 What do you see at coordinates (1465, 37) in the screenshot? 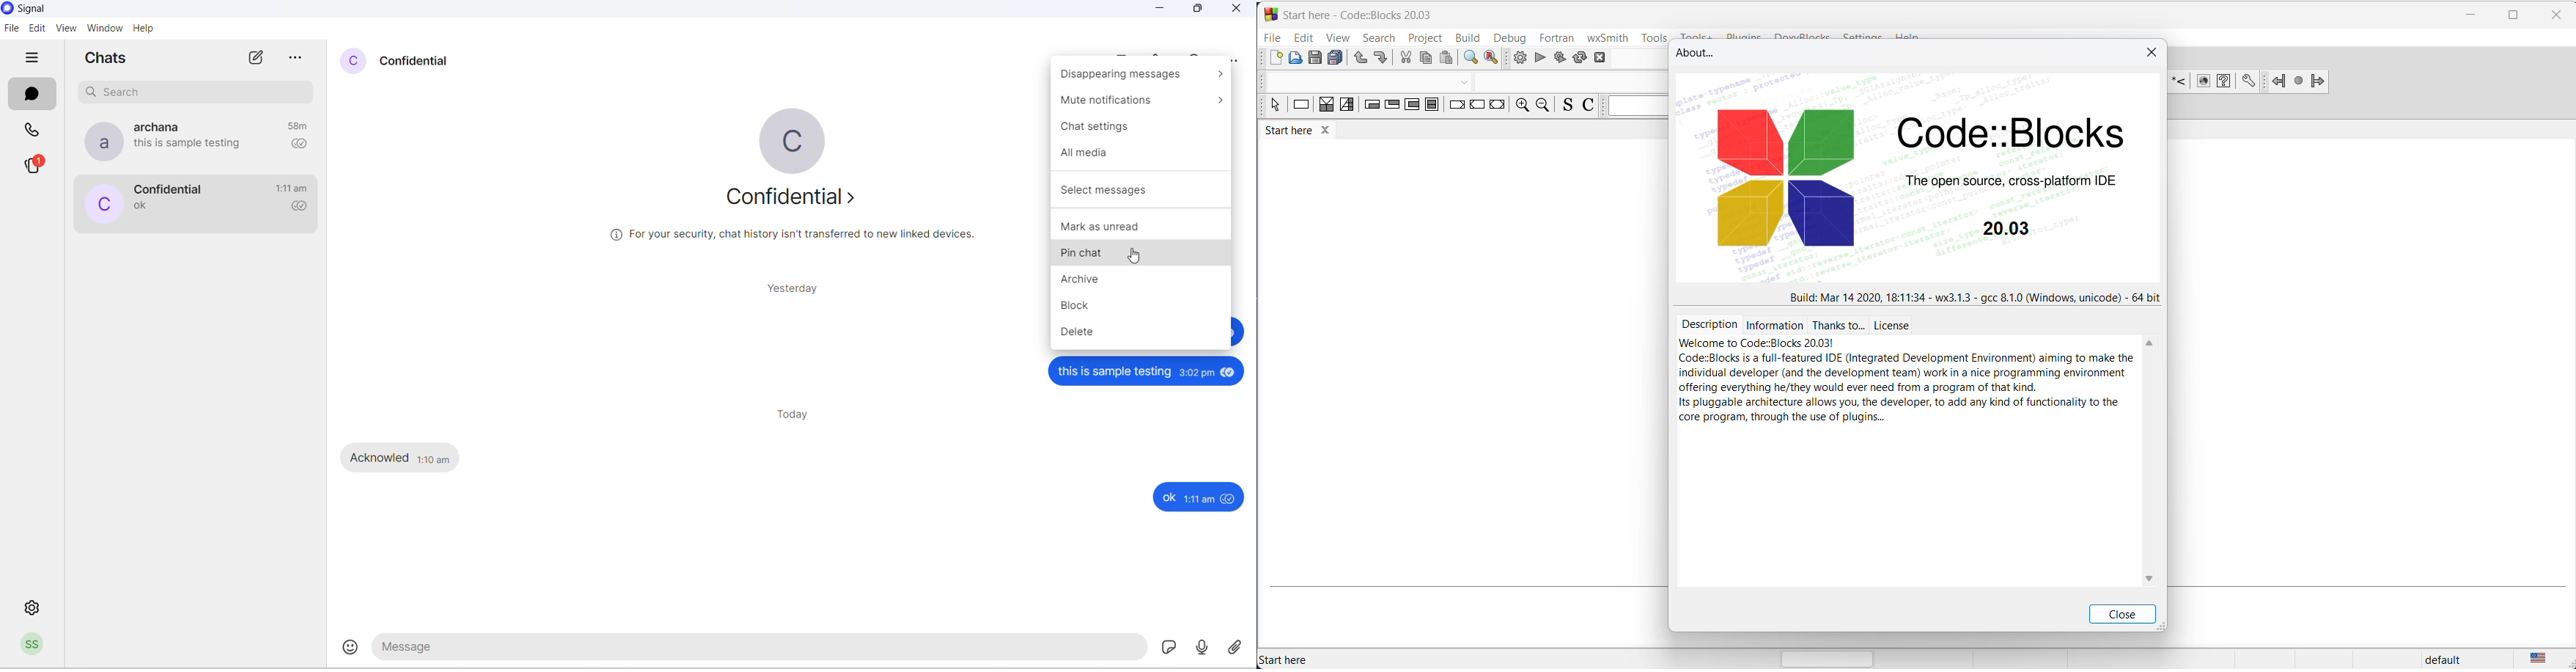
I see `build` at bounding box center [1465, 37].